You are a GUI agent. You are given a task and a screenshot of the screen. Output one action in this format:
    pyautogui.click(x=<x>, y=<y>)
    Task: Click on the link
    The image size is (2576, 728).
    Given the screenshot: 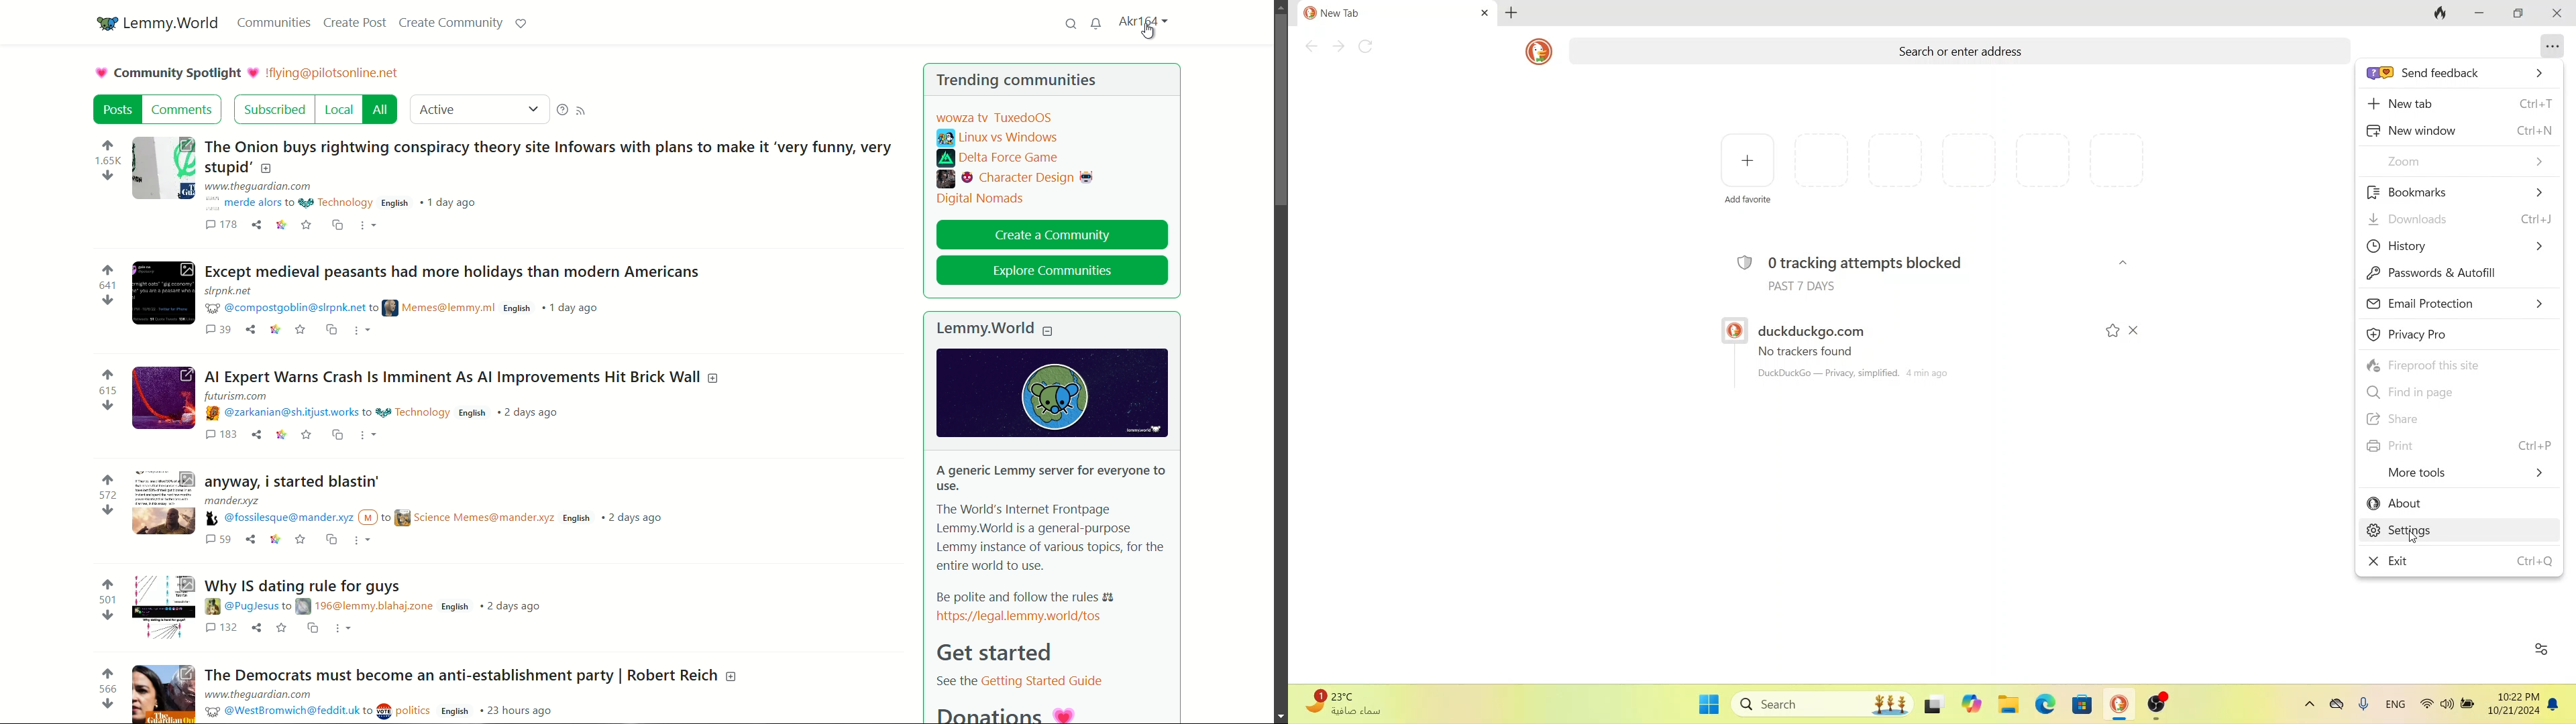 What is the action you would take?
    pyautogui.click(x=273, y=328)
    